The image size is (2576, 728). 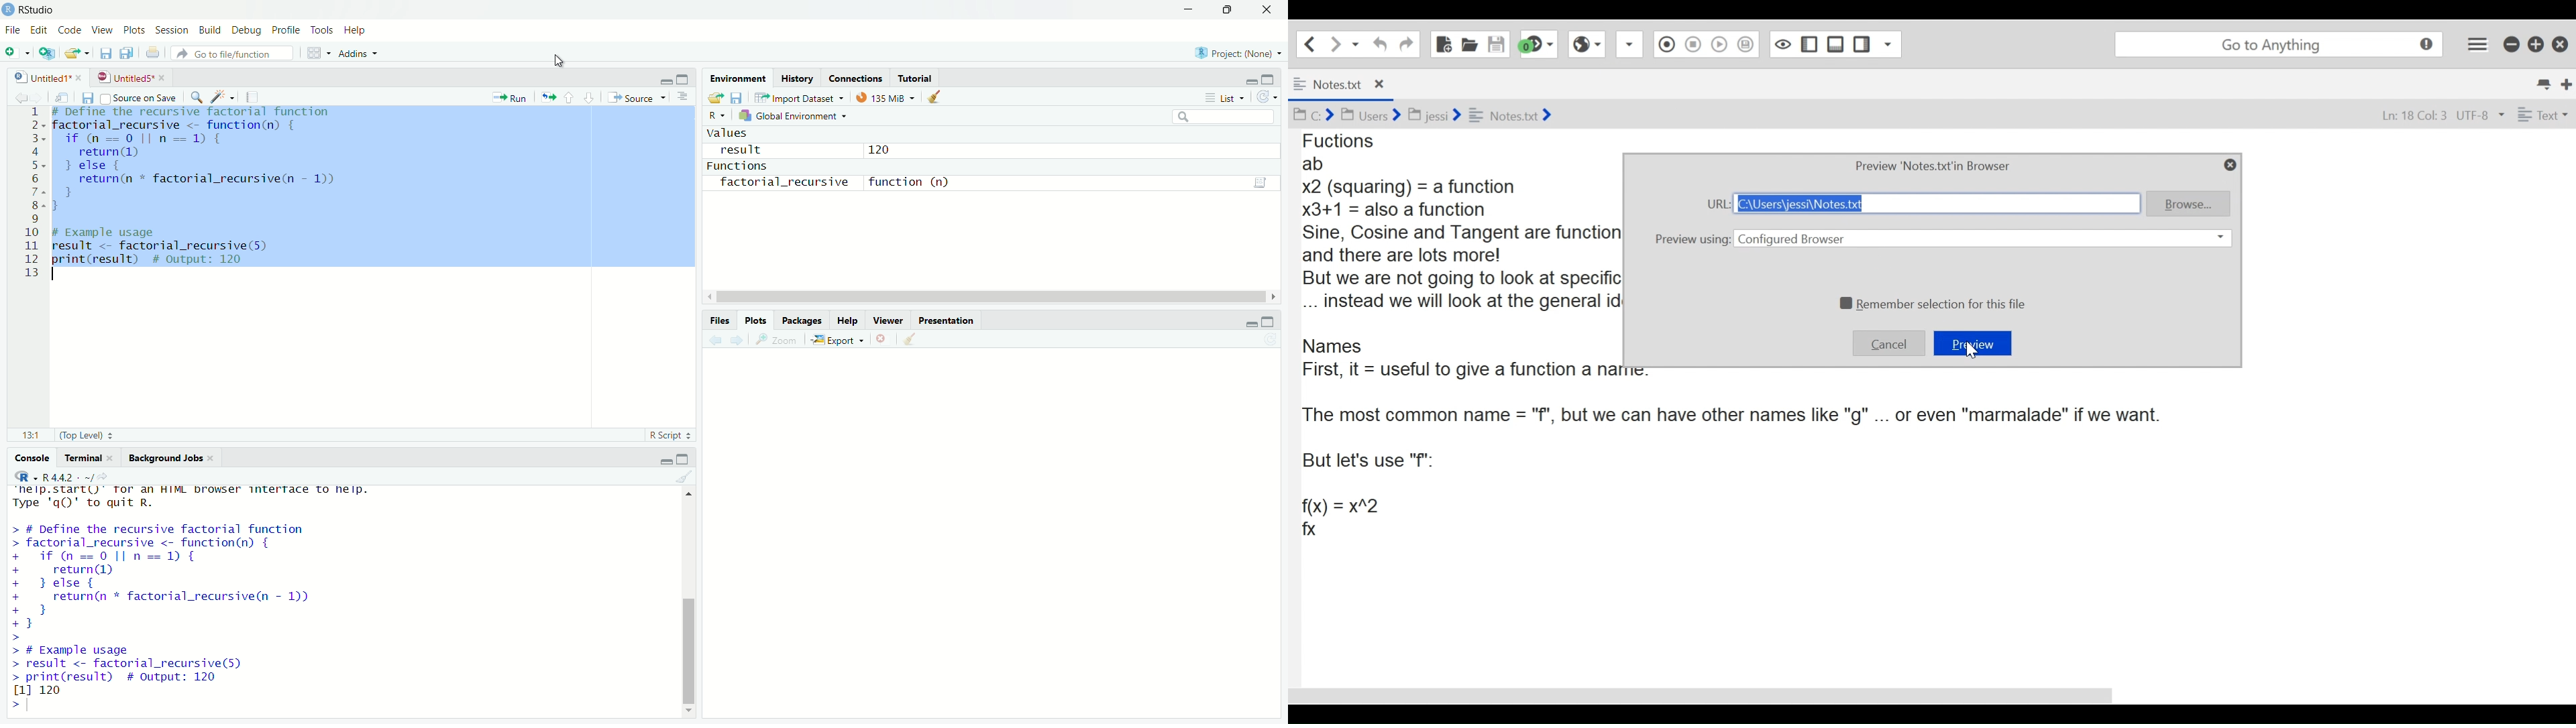 I want to click on Go forward to the next source location (Ctrl + F10), so click(x=739, y=339).